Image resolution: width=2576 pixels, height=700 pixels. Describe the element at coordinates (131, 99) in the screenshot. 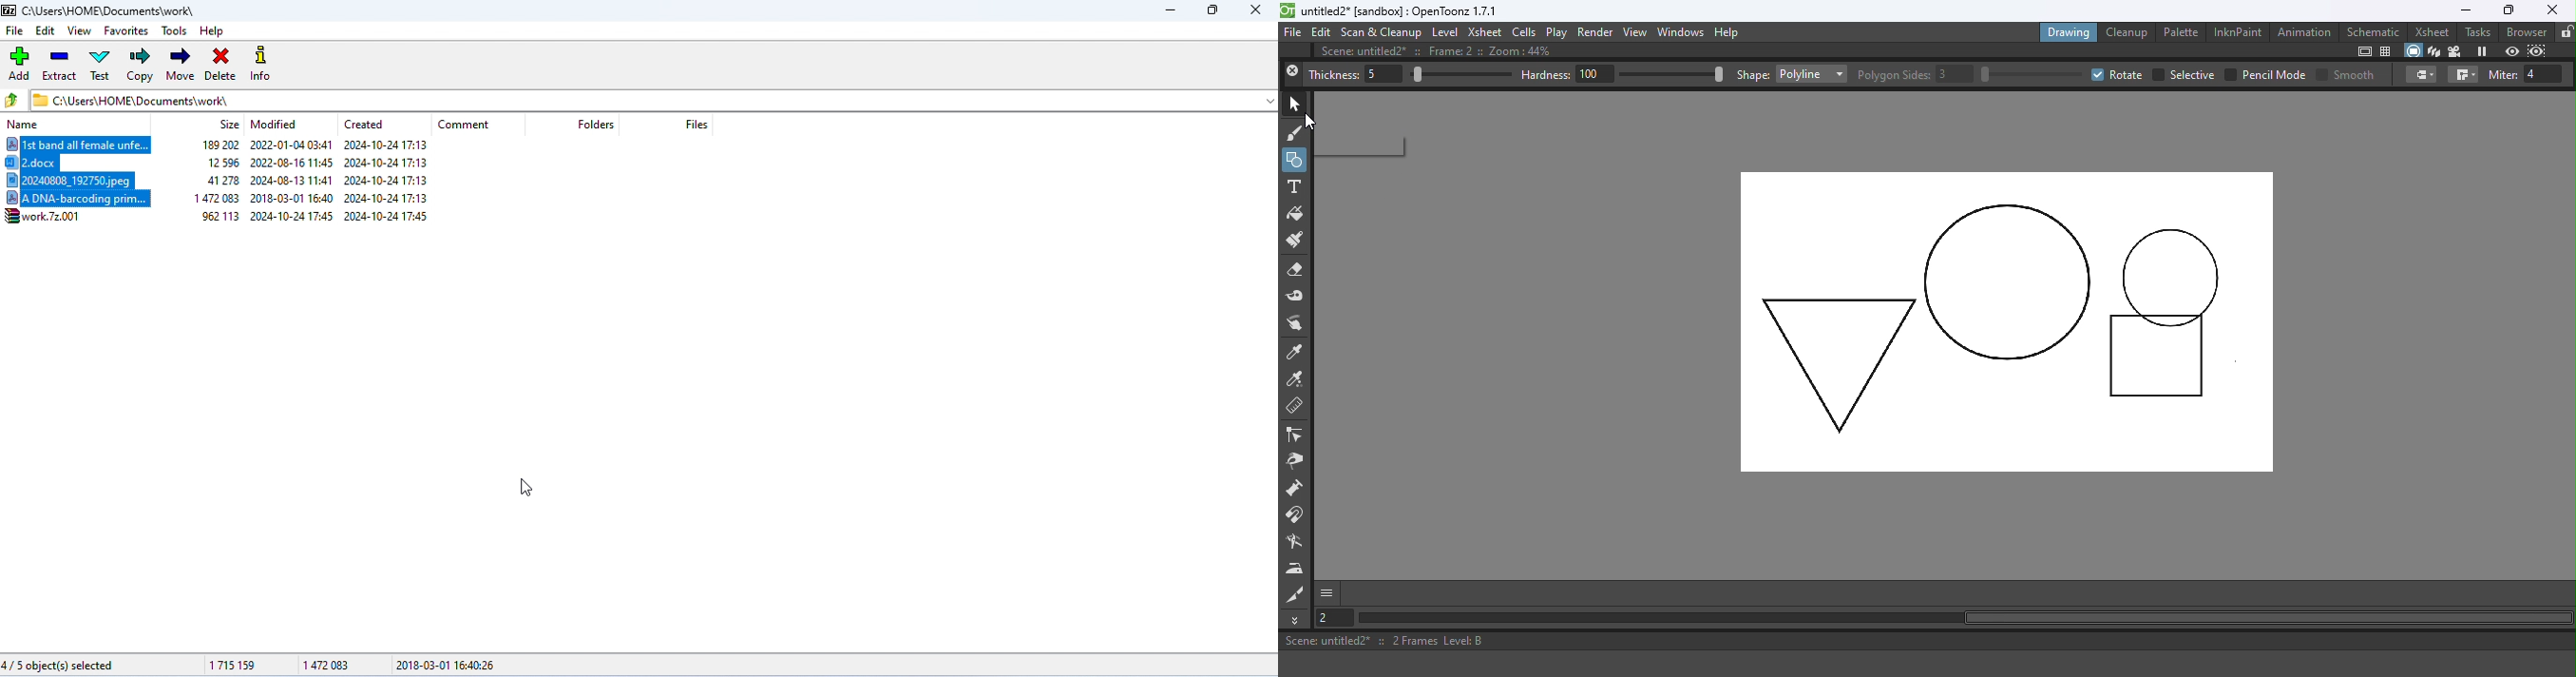

I see `CAUsers\HOME\Documents\work\` at that location.